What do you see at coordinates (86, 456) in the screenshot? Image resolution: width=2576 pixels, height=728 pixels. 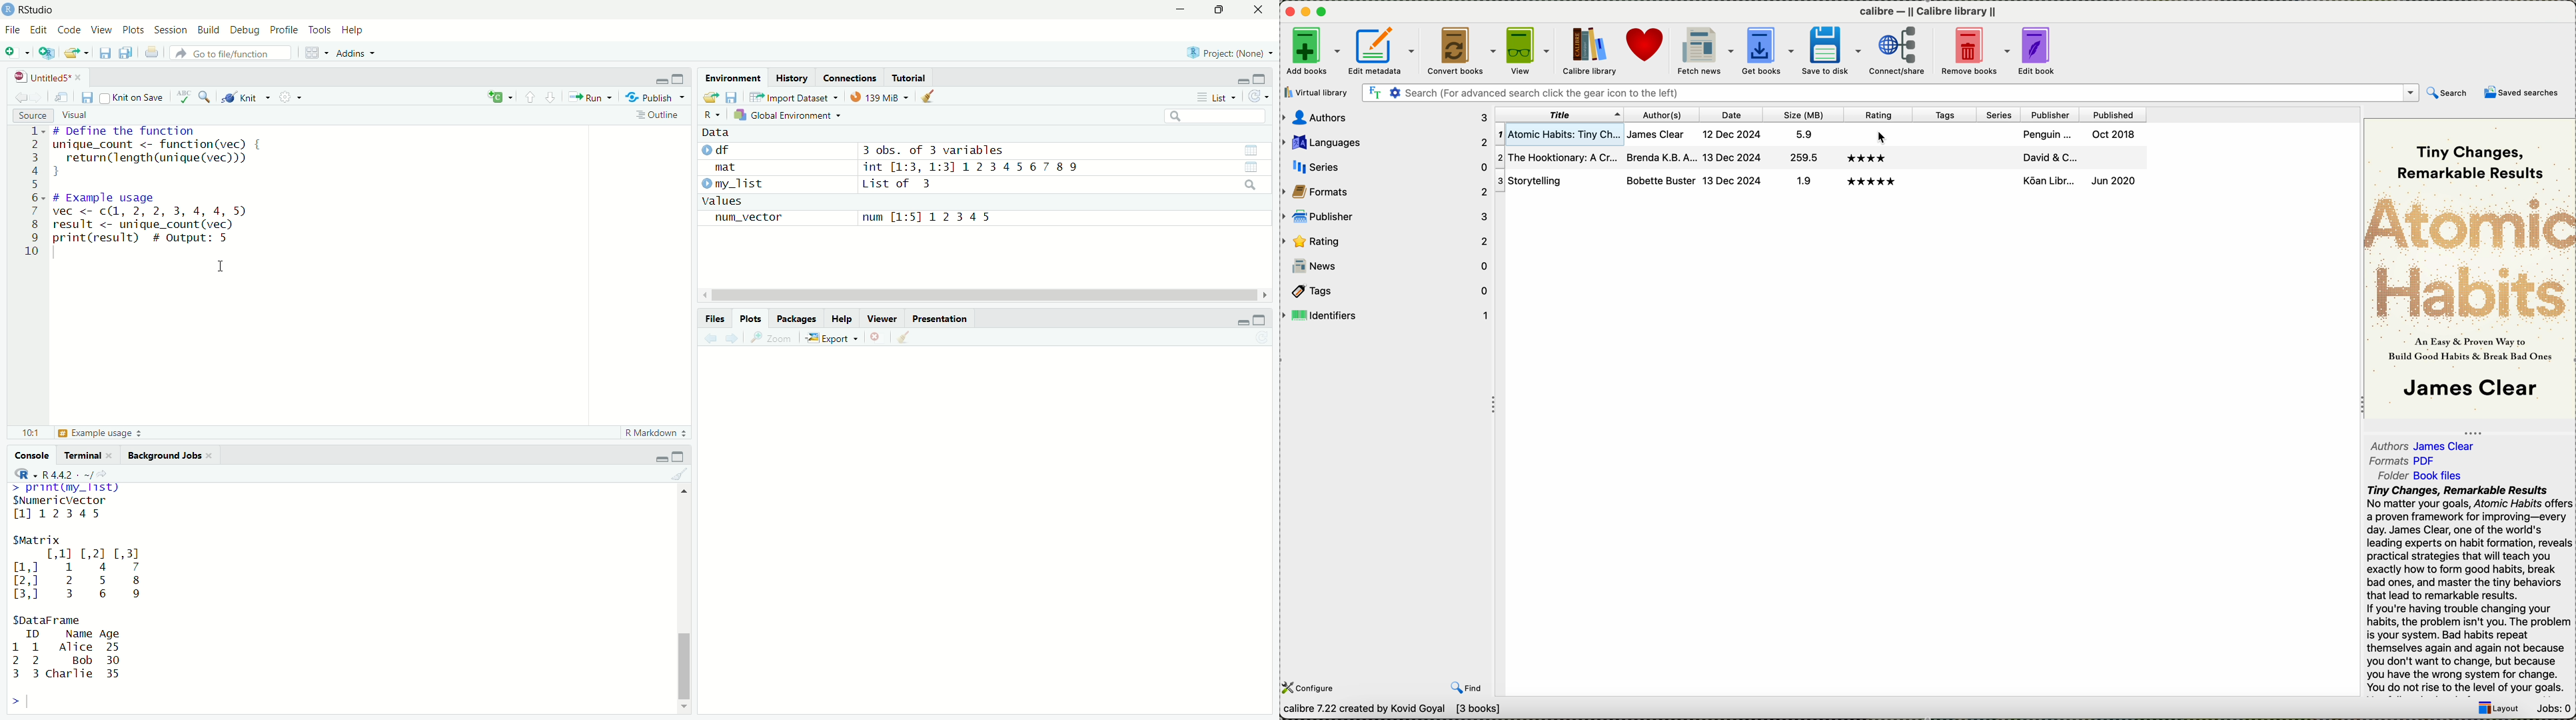 I see `Terminal` at bounding box center [86, 456].